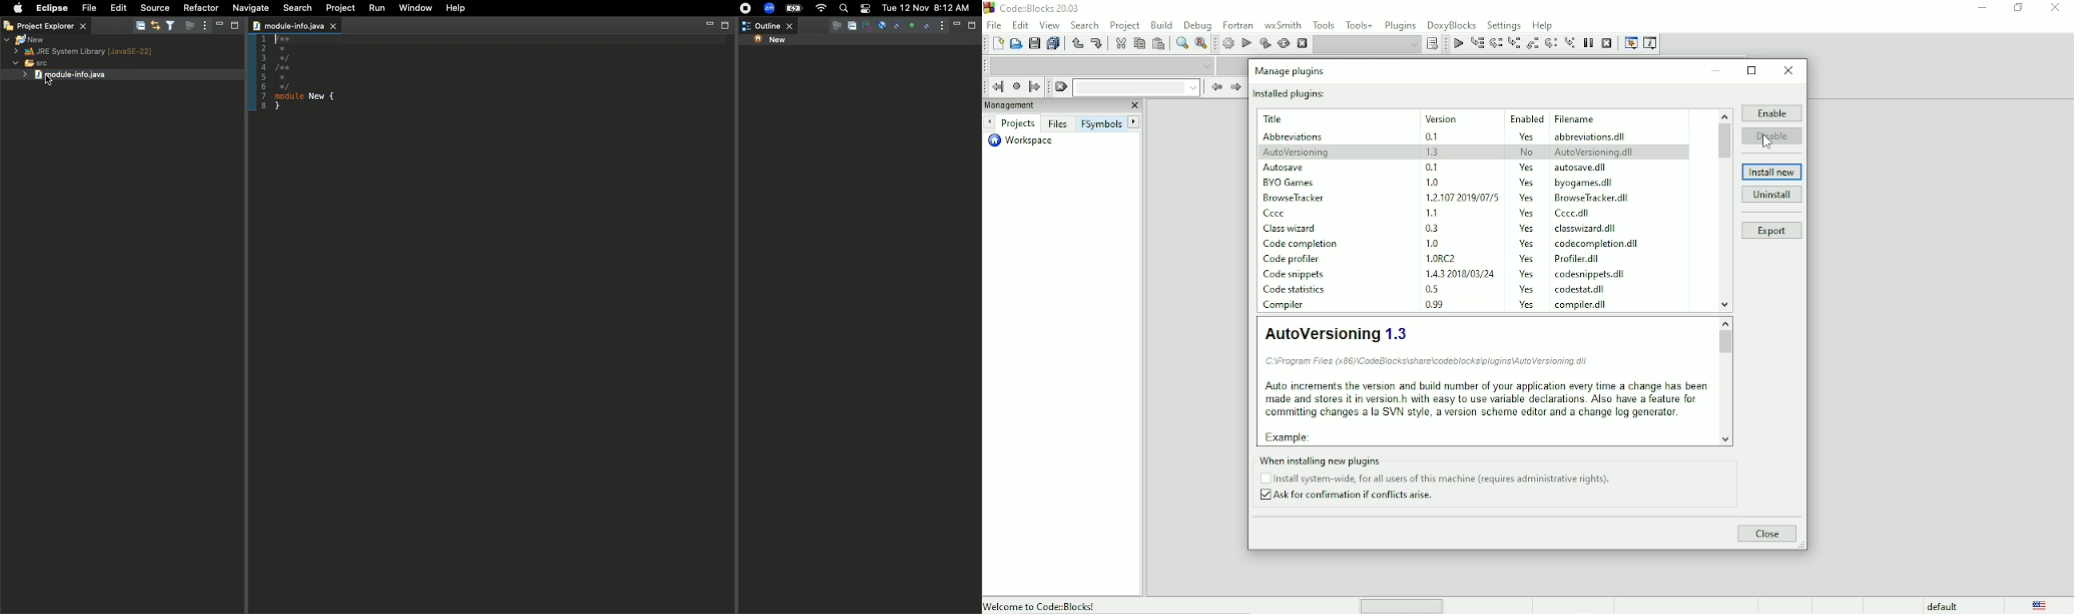 The image size is (2100, 616). What do you see at coordinates (1302, 44) in the screenshot?
I see `Abort` at bounding box center [1302, 44].